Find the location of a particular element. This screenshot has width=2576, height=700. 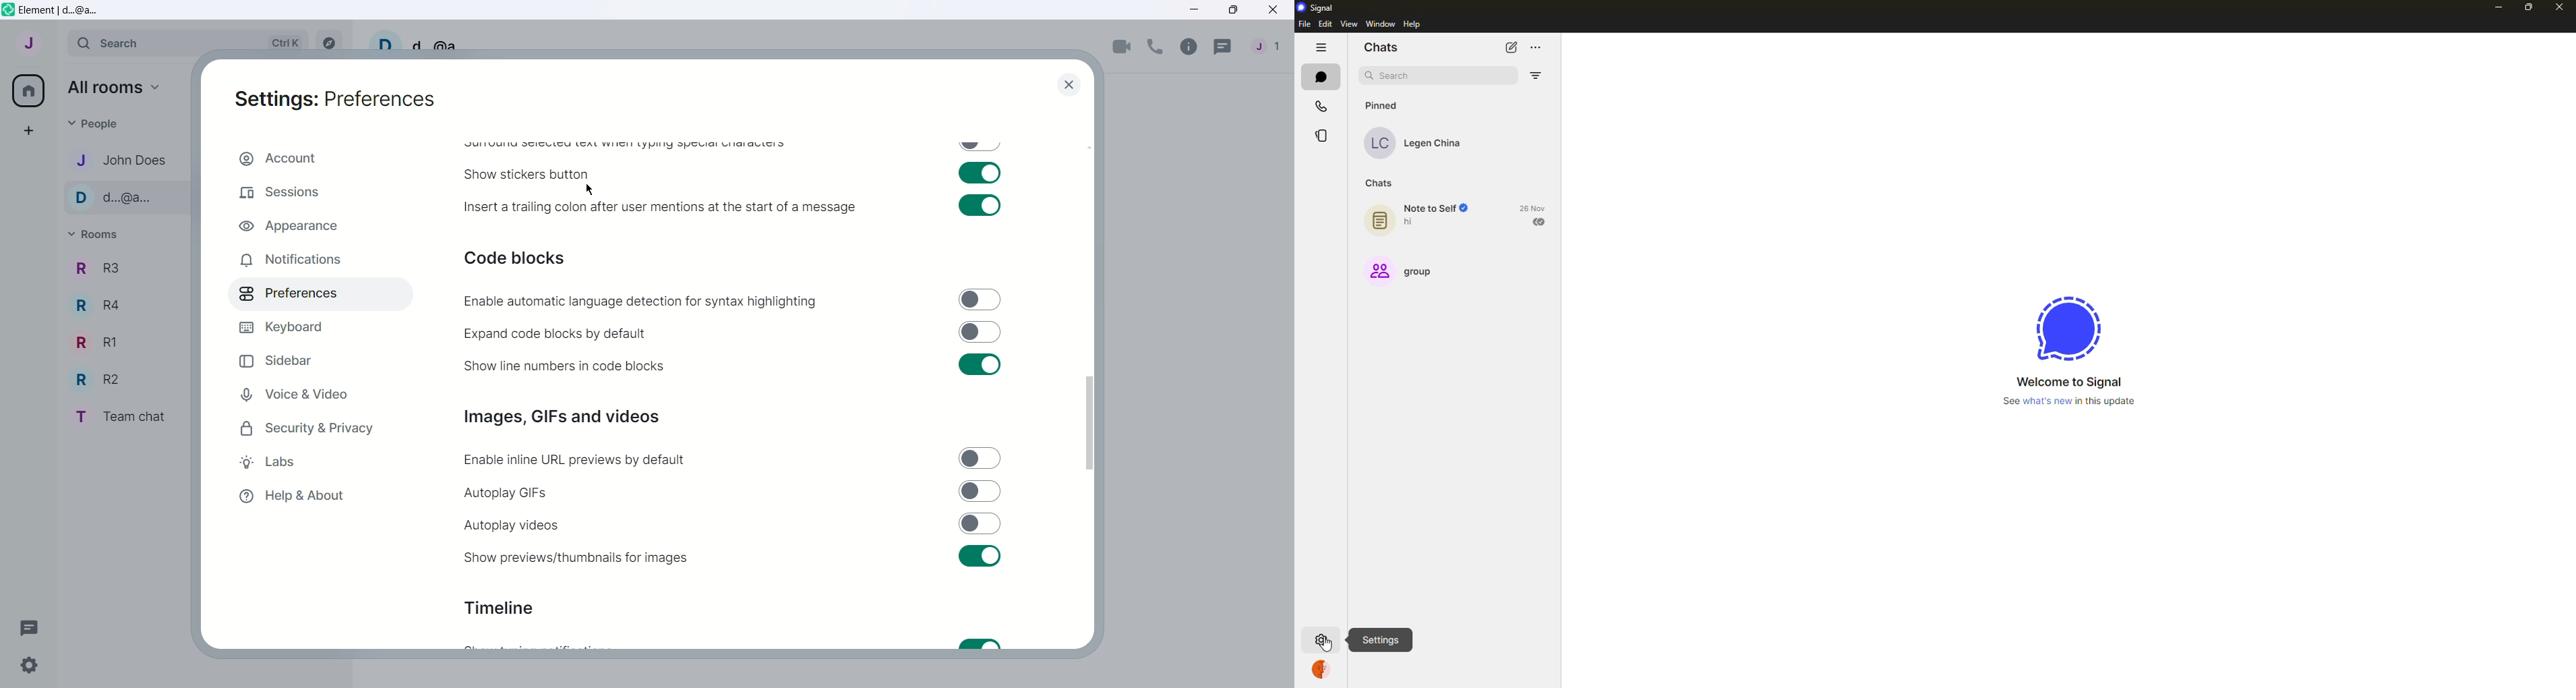

Notifications is located at coordinates (309, 260).